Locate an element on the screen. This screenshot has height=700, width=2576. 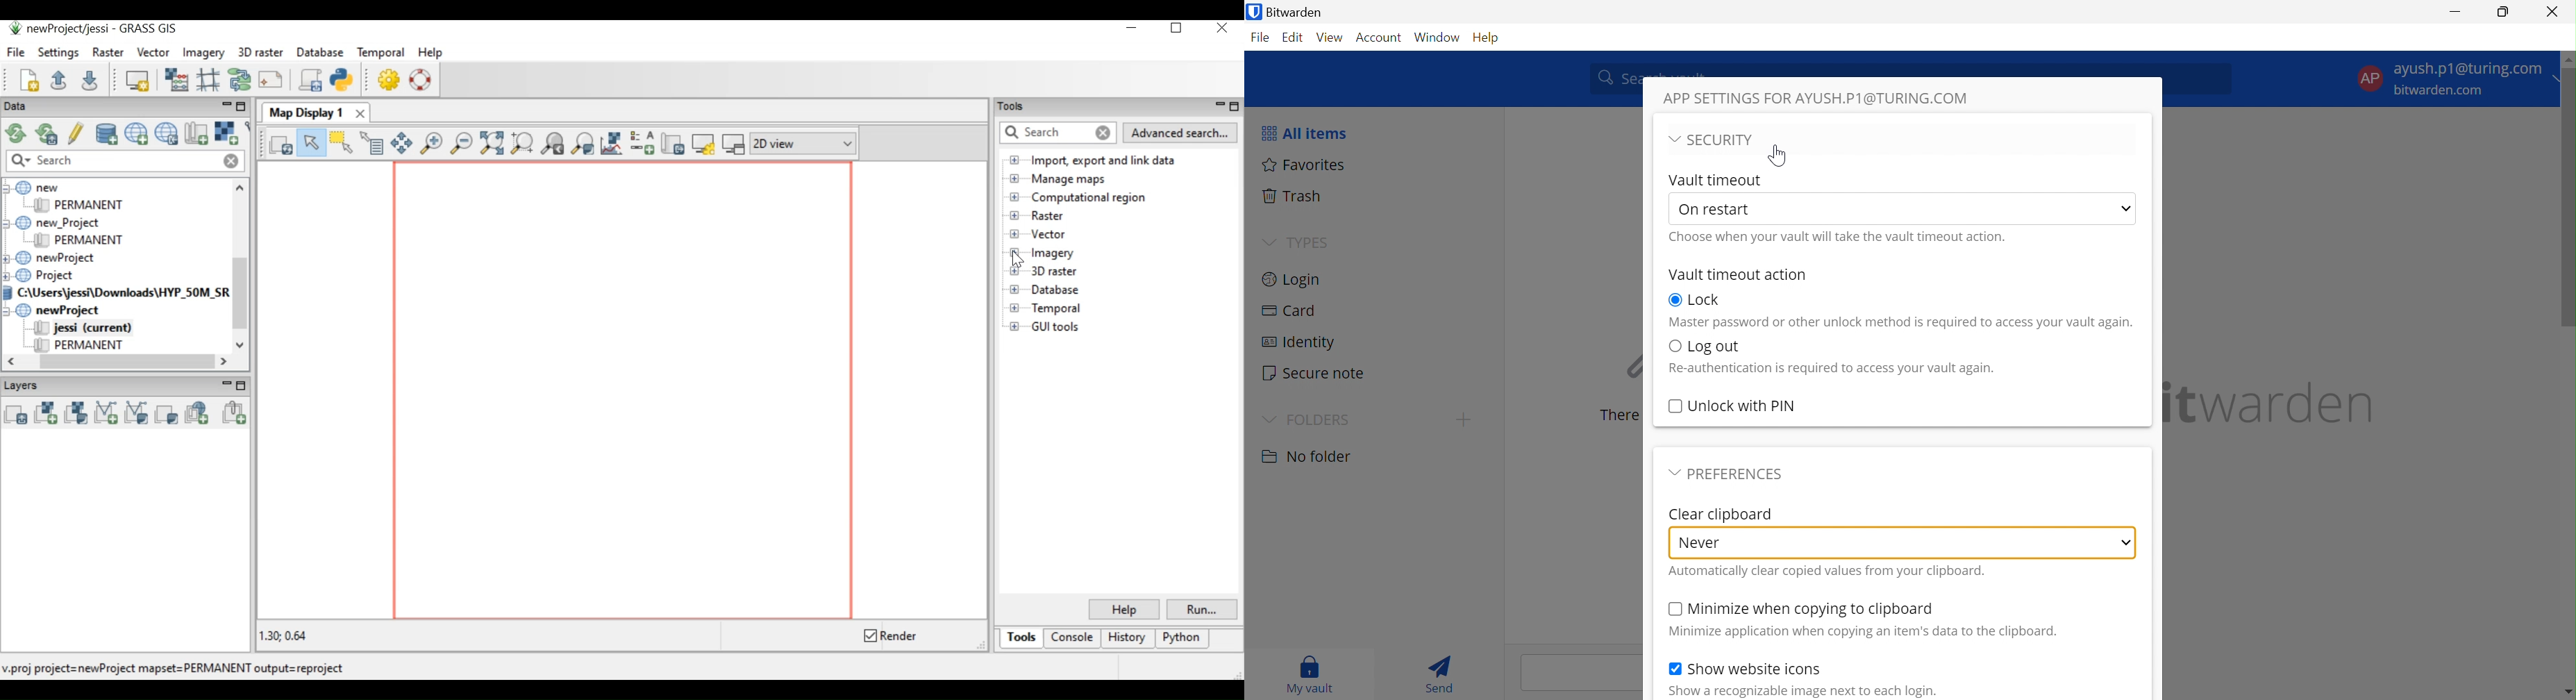
On restart is located at coordinates (1721, 210).